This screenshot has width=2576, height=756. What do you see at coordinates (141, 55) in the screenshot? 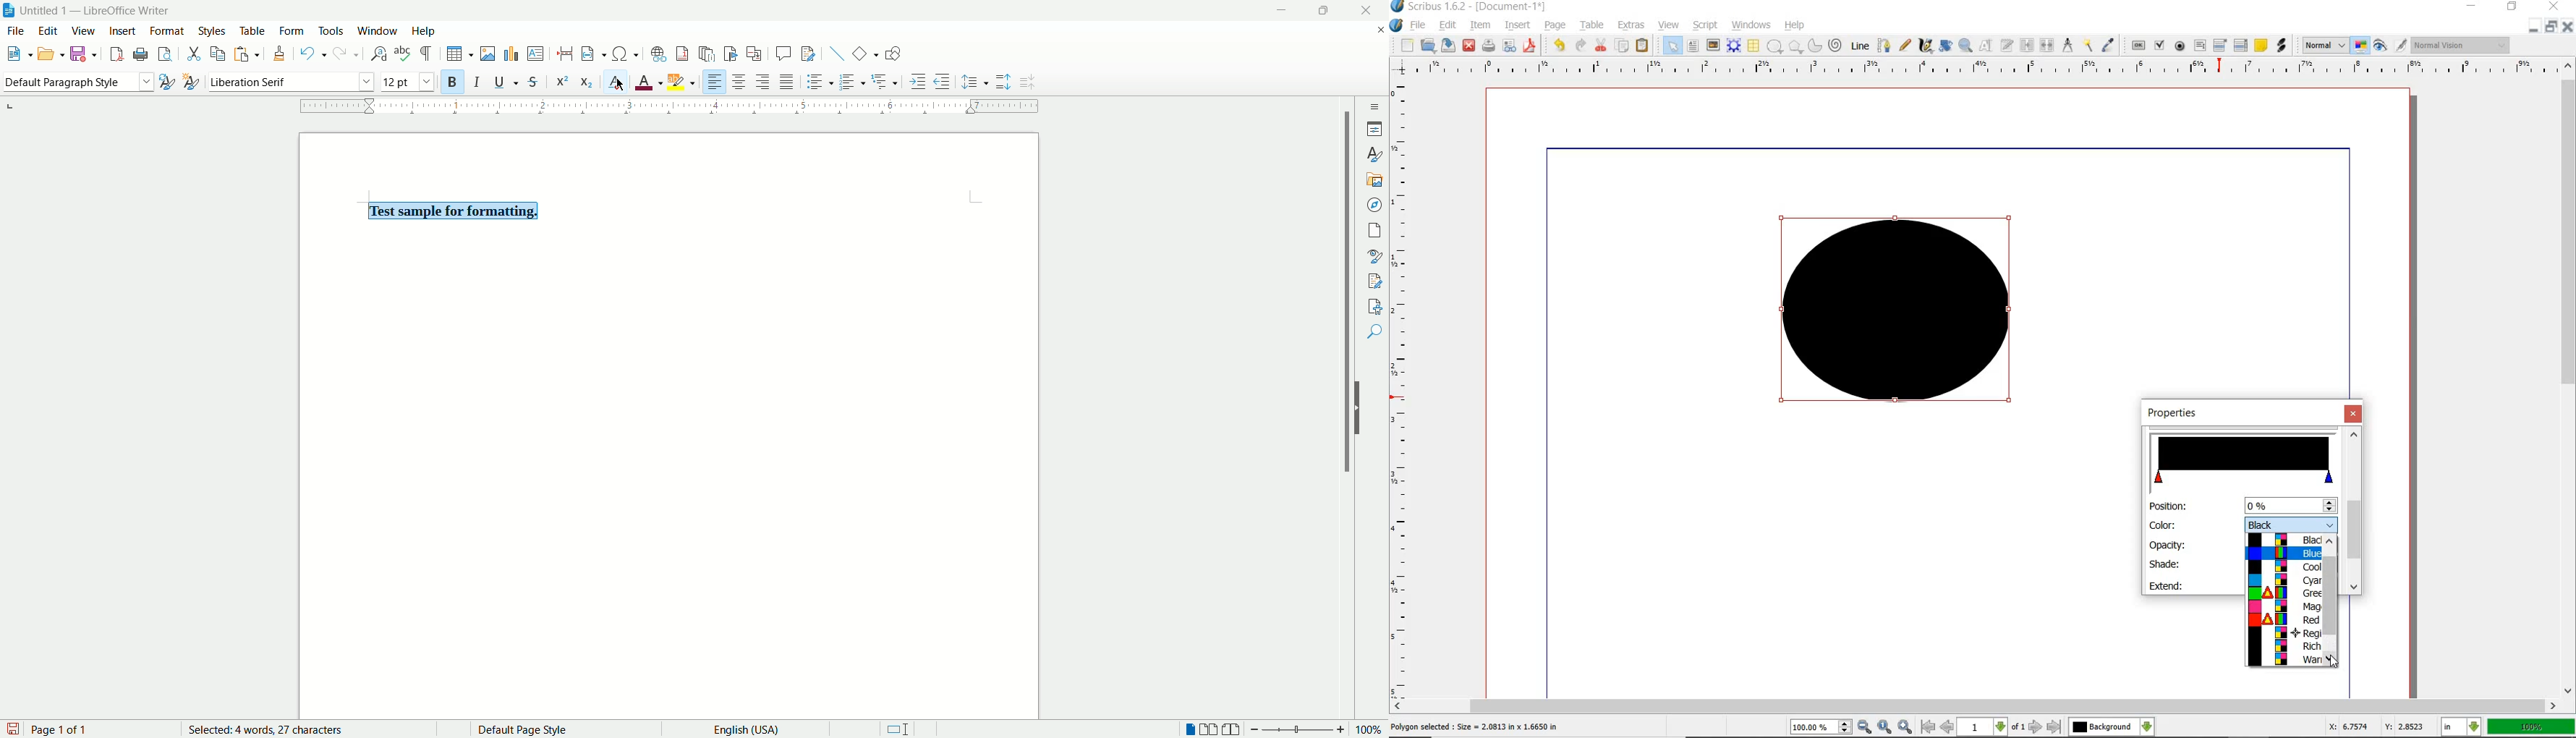
I see `print` at bounding box center [141, 55].